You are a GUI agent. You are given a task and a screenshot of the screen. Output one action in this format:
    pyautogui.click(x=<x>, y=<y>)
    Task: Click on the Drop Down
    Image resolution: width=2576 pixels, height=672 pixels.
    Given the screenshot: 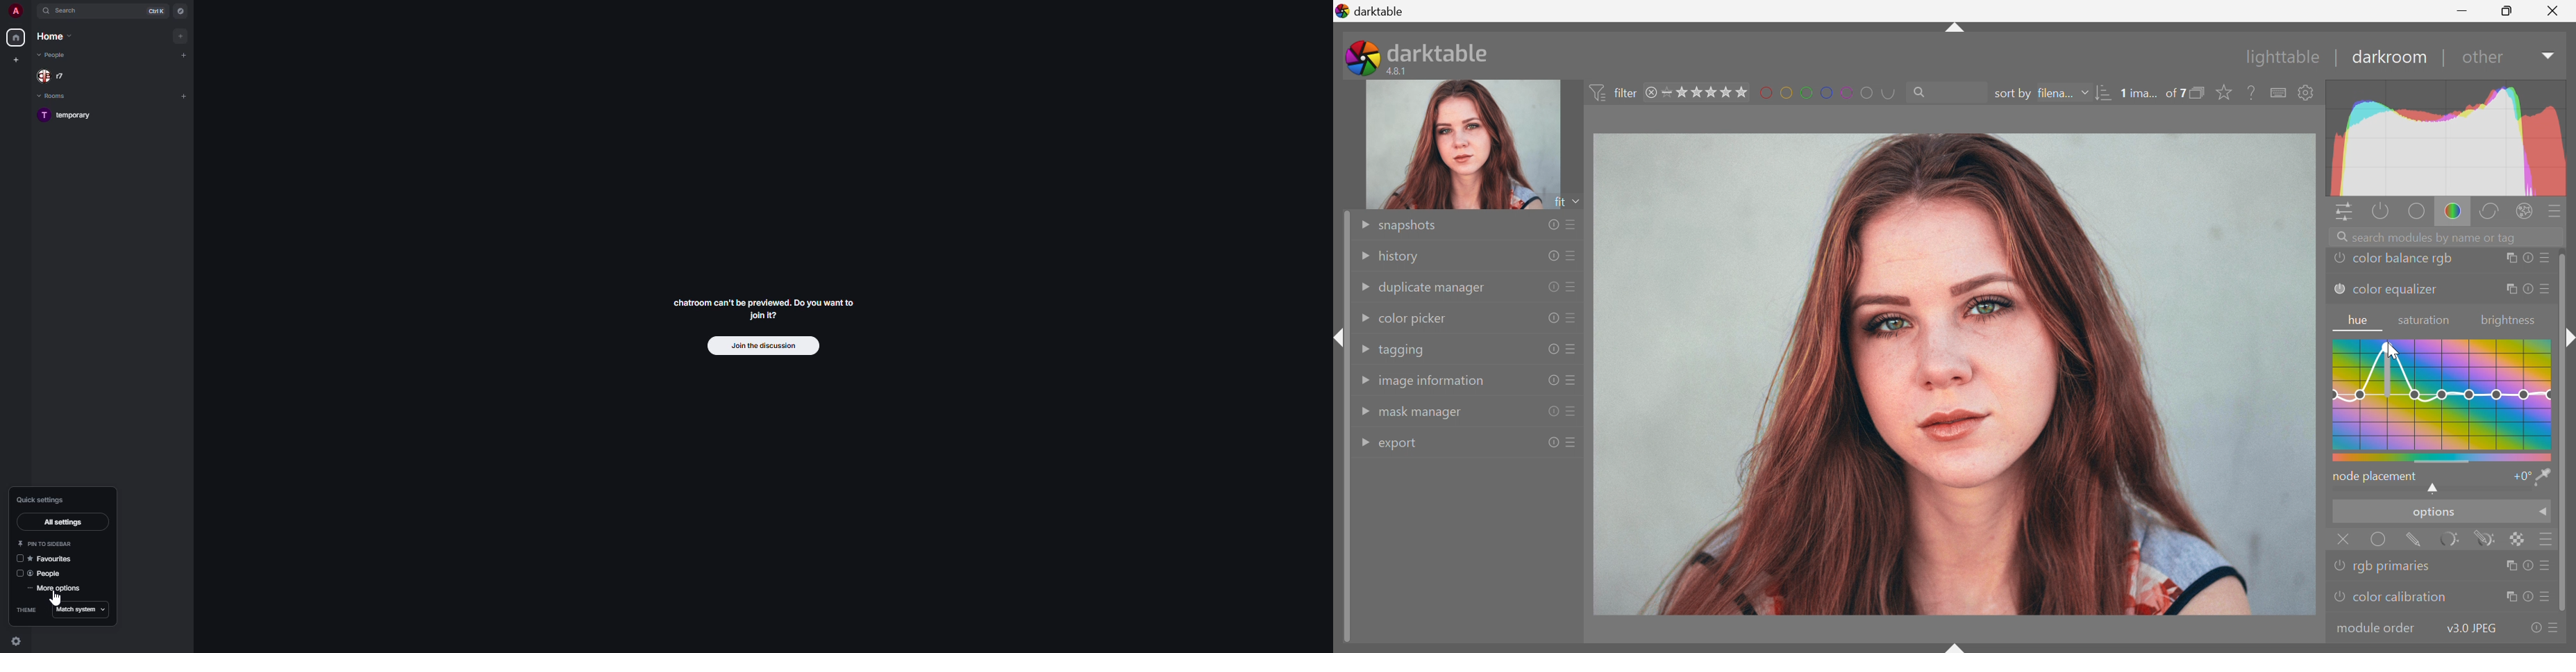 What is the action you would take?
    pyautogui.click(x=1363, y=380)
    